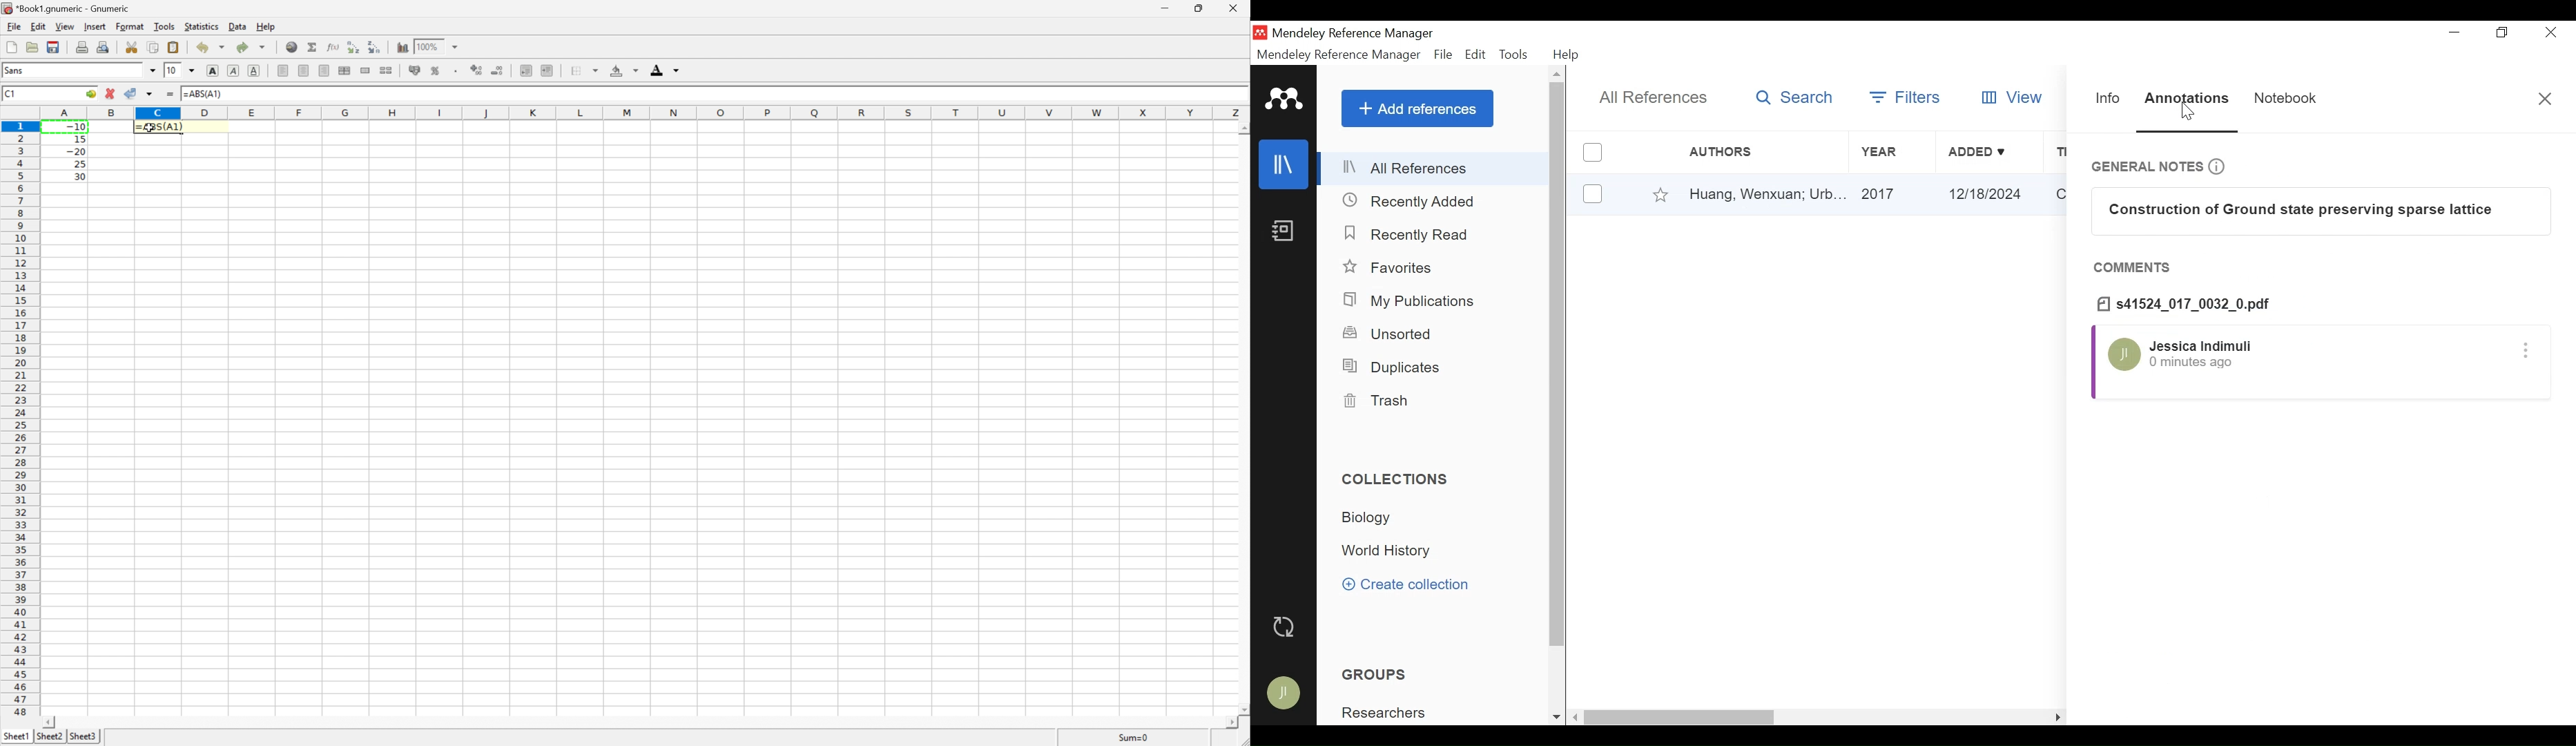  Describe the element at coordinates (89, 94) in the screenshot. I see `Go to` at that location.